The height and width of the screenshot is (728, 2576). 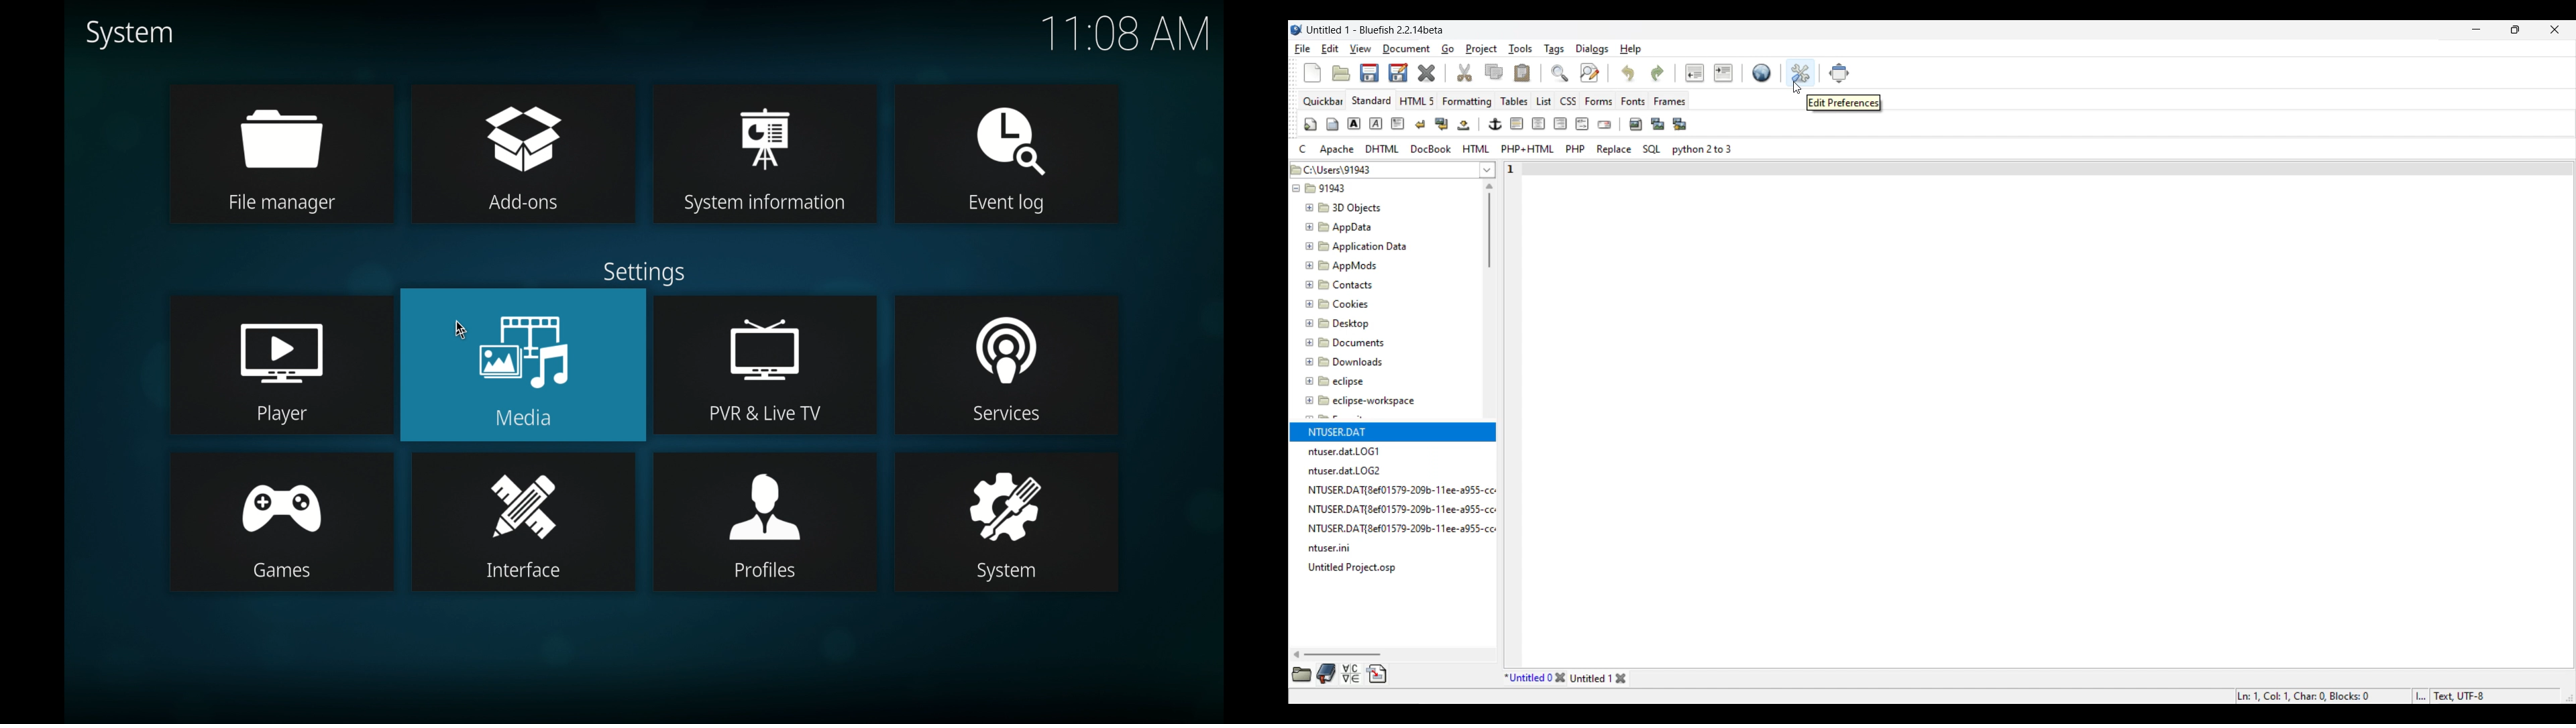 What do you see at coordinates (1346, 451) in the screenshot?
I see `ntuser.dat.LOG1` at bounding box center [1346, 451].